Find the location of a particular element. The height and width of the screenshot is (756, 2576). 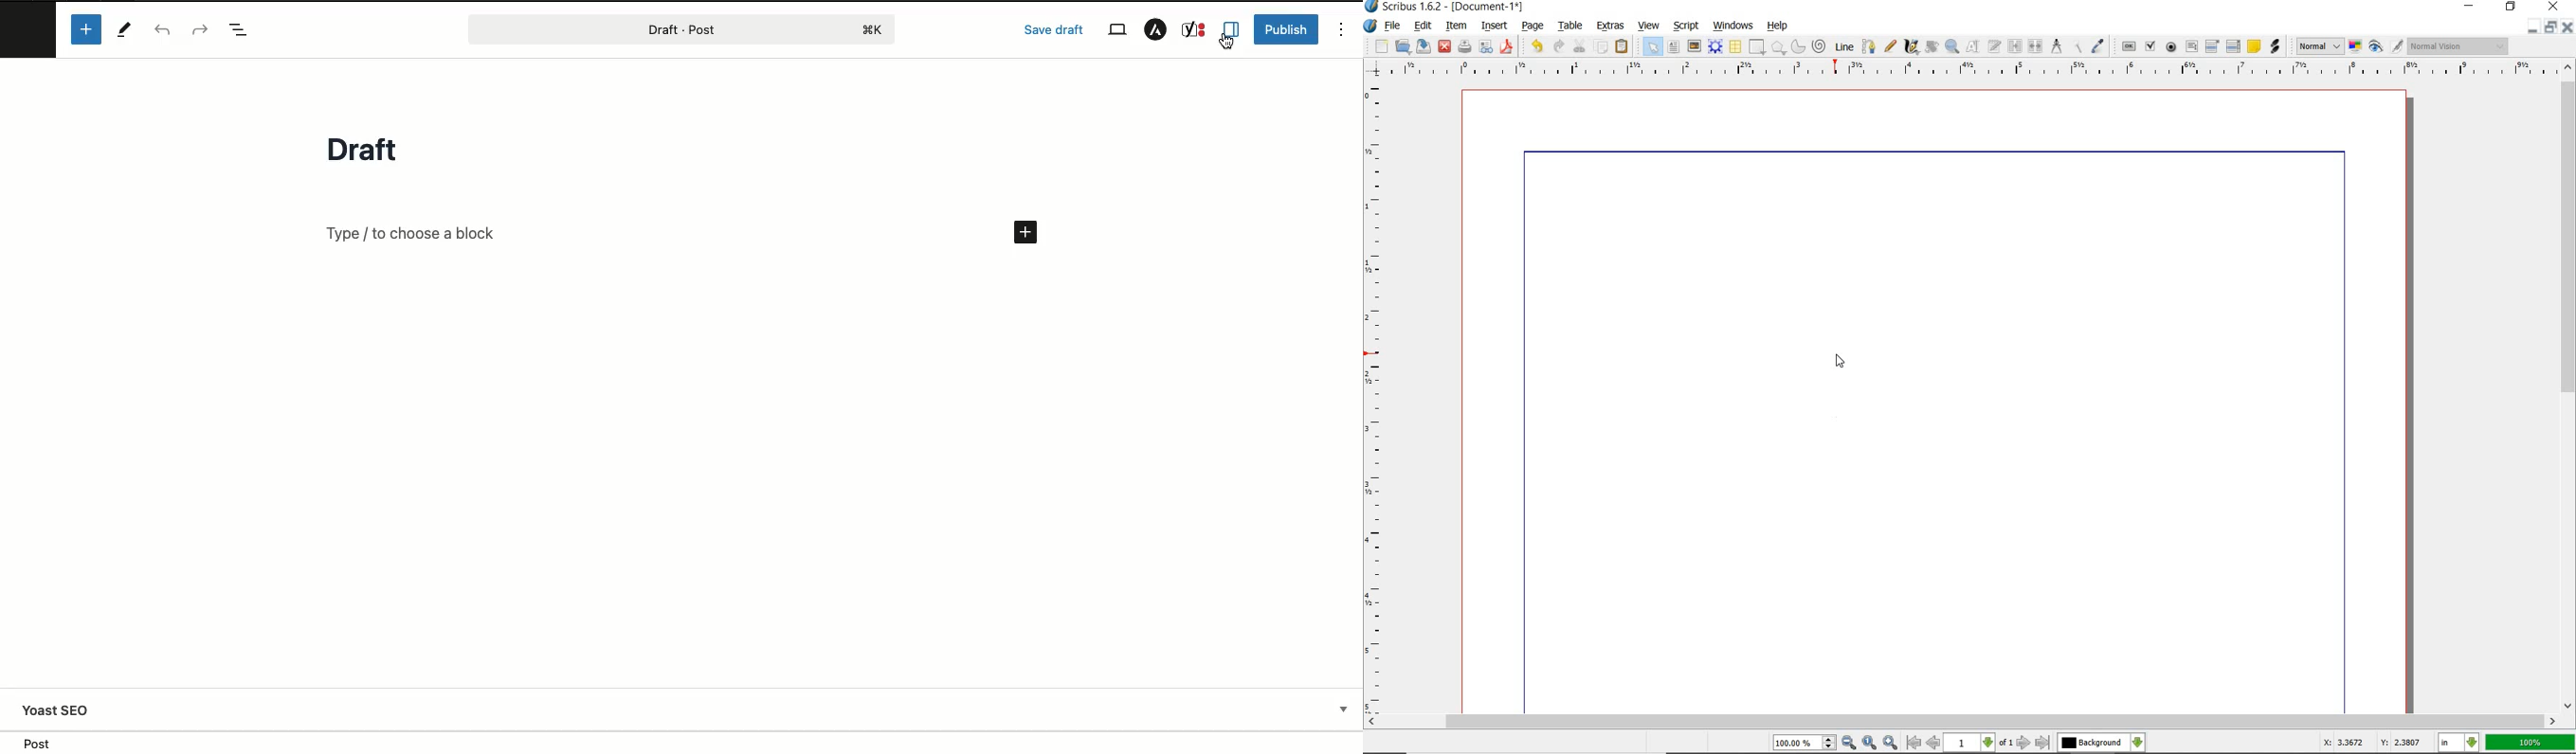

edit contents of frame is located at coordinates (1931, 47).